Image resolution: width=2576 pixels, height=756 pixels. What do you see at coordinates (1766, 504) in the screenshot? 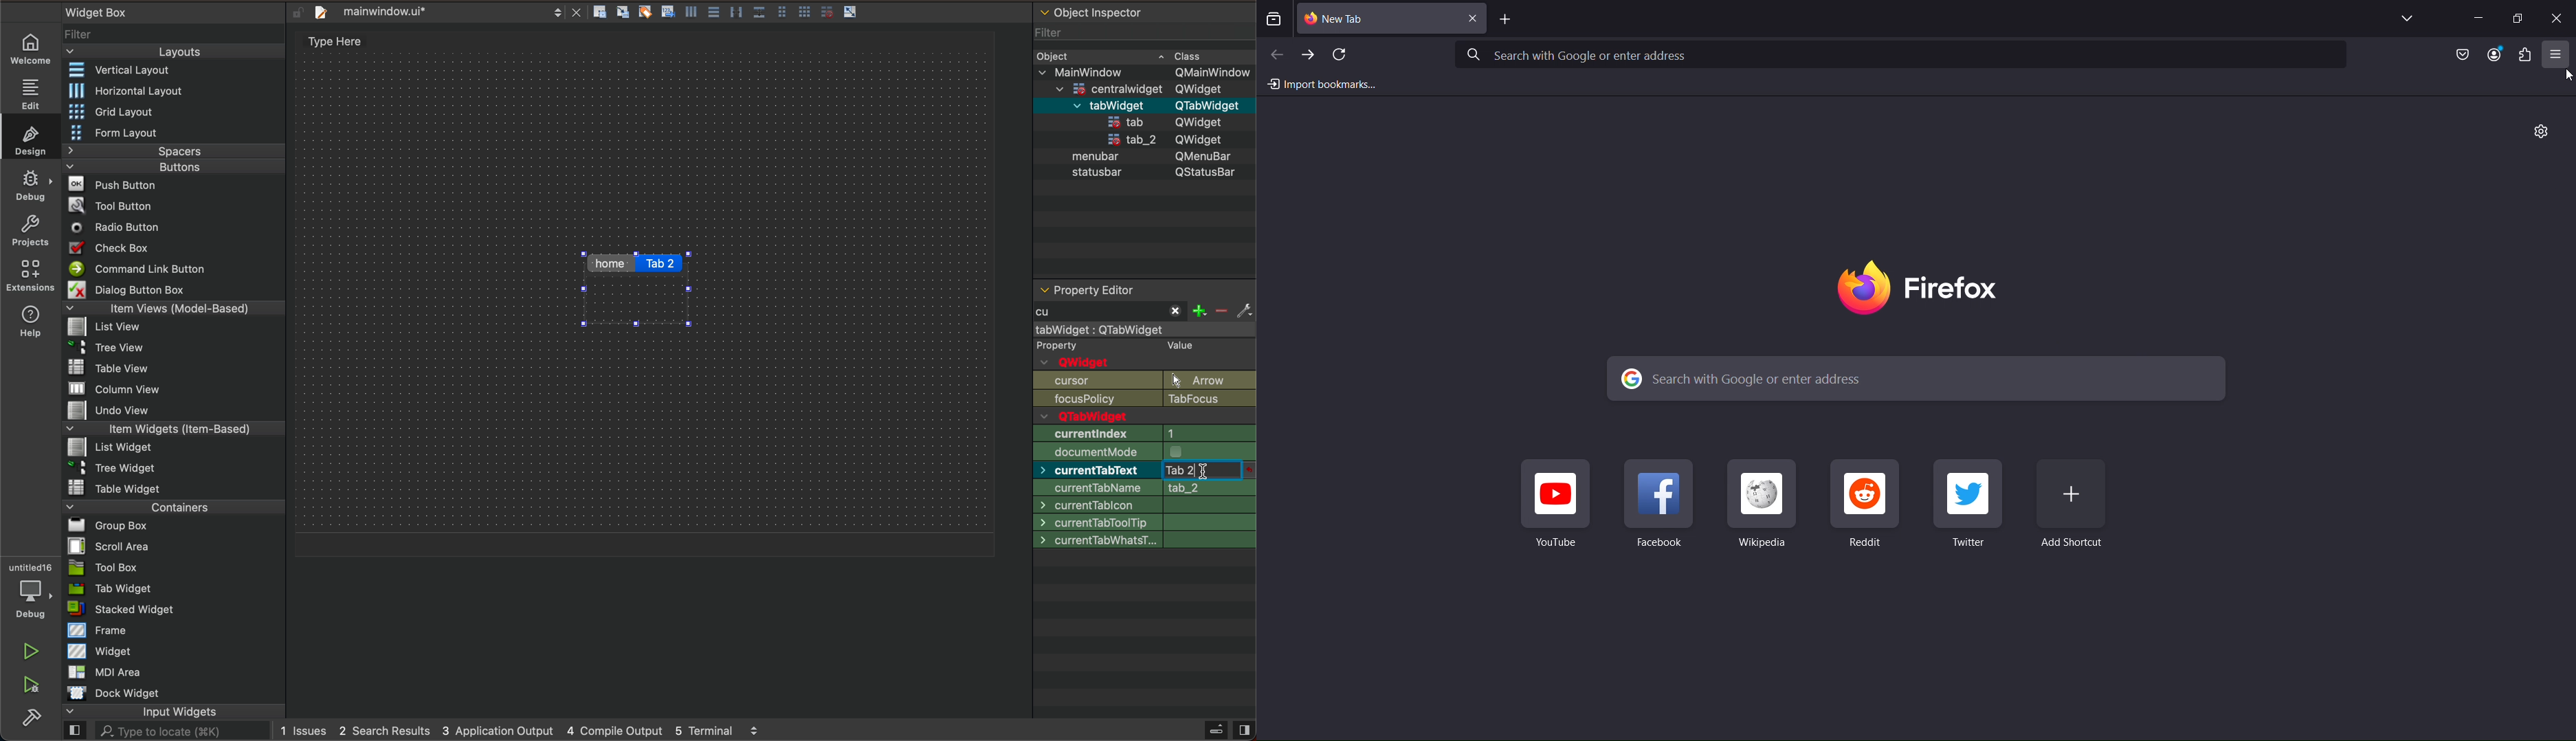
I see `Wikipedia Shortcut` at bounding box center [1766, 504].